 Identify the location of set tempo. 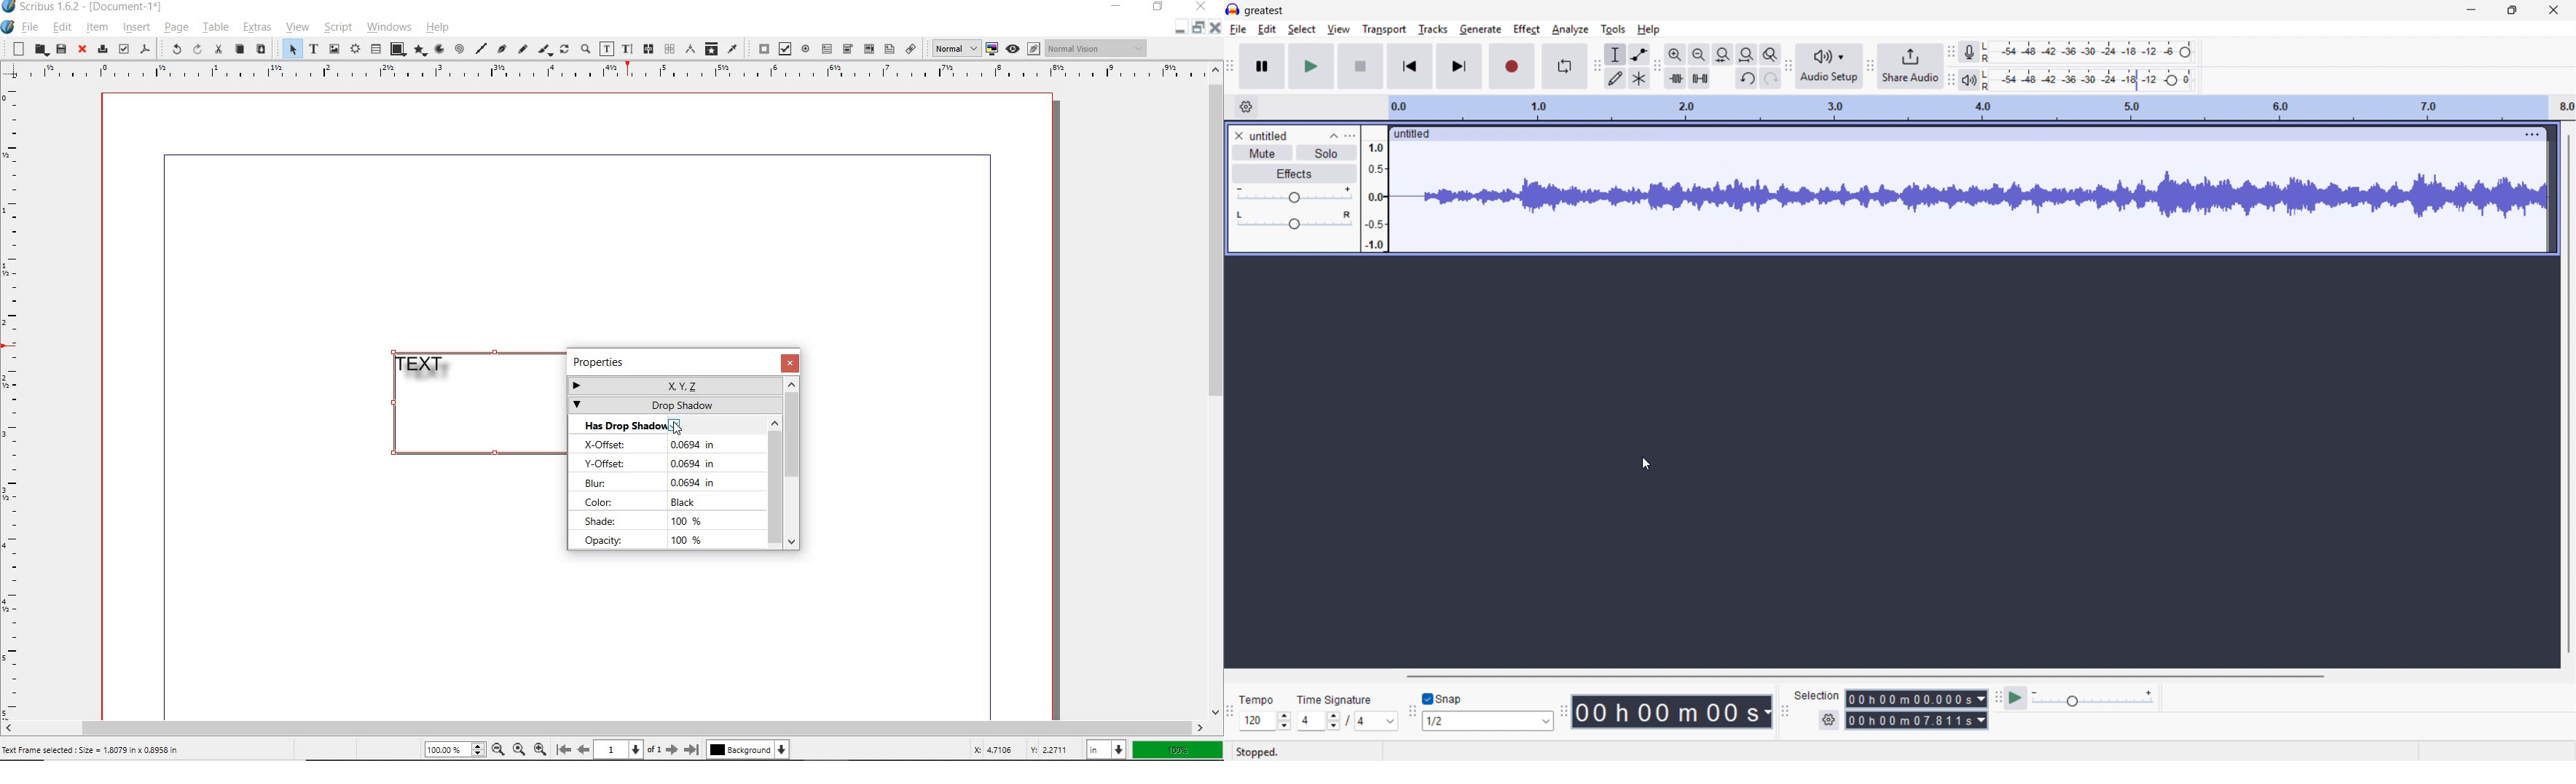
(1265, 721).